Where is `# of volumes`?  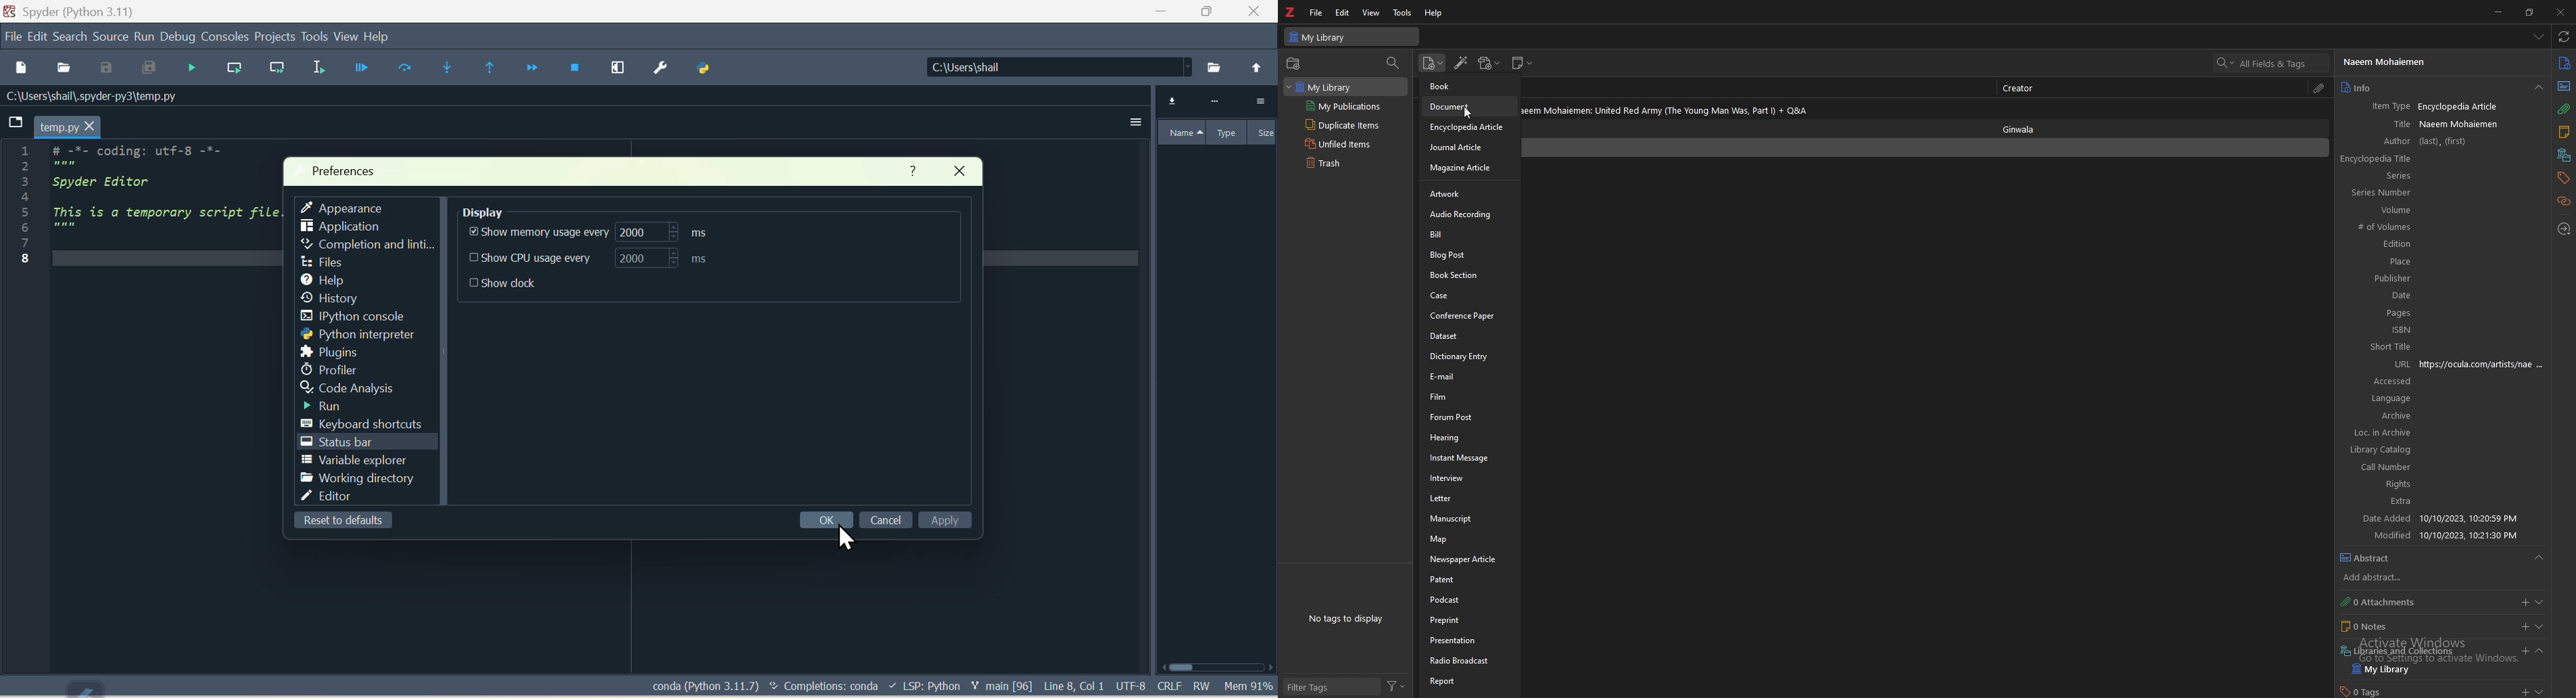 # of volumes is located at coordinates (2375, 227).